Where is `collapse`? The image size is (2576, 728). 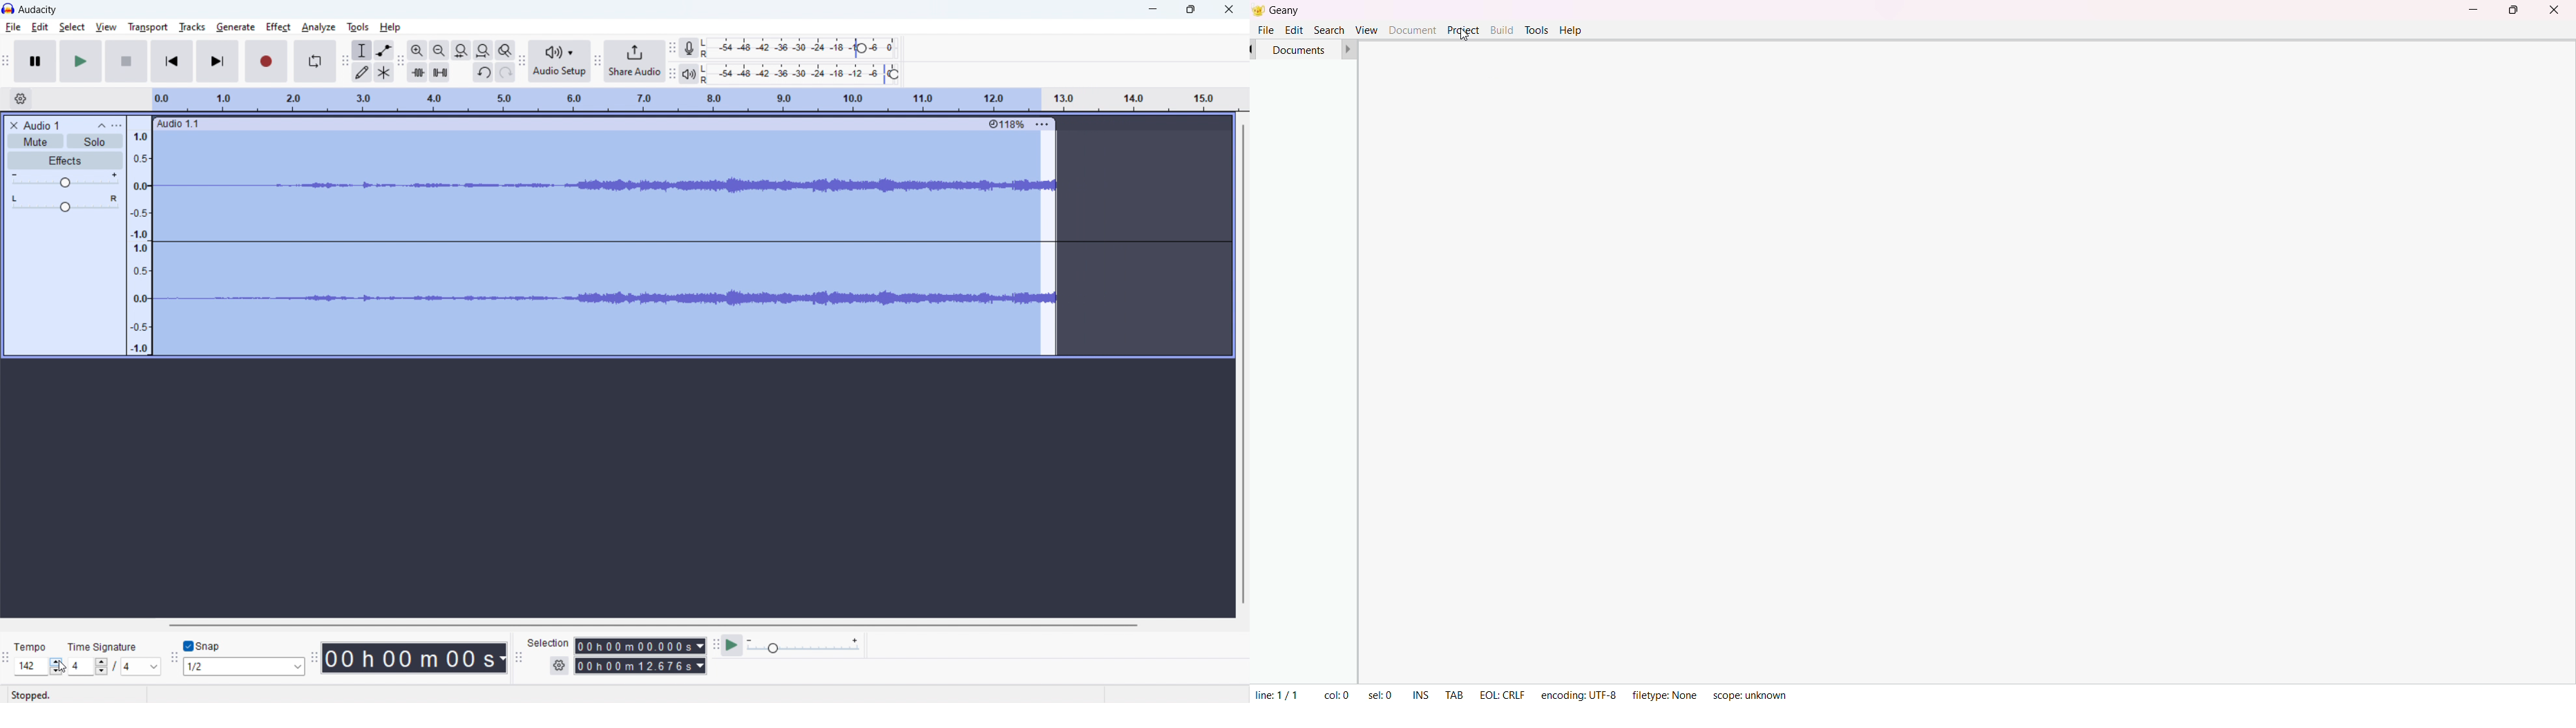
collapse is located at coordinates (102, 124).